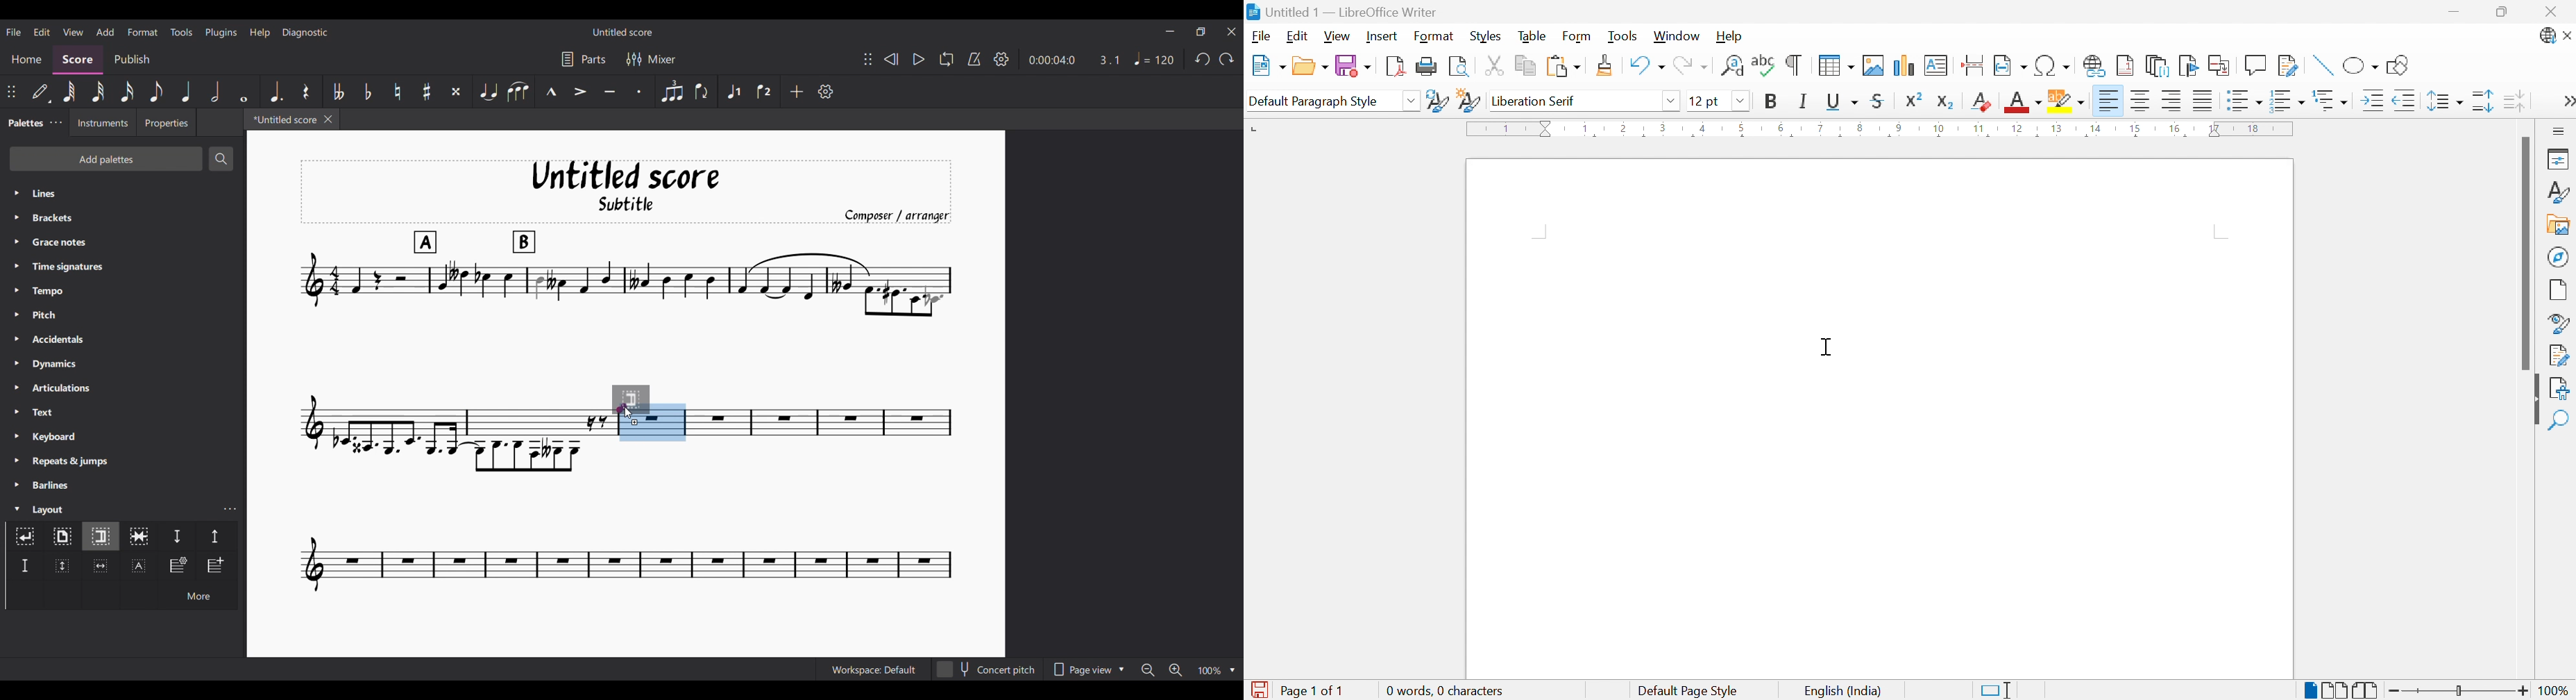 This screenshot has width=2576, height=700. What do you see at coordinates (1446, 692) in the screenshot?
I see `0 words, 0 characters` at bounding box center [1446, 692].